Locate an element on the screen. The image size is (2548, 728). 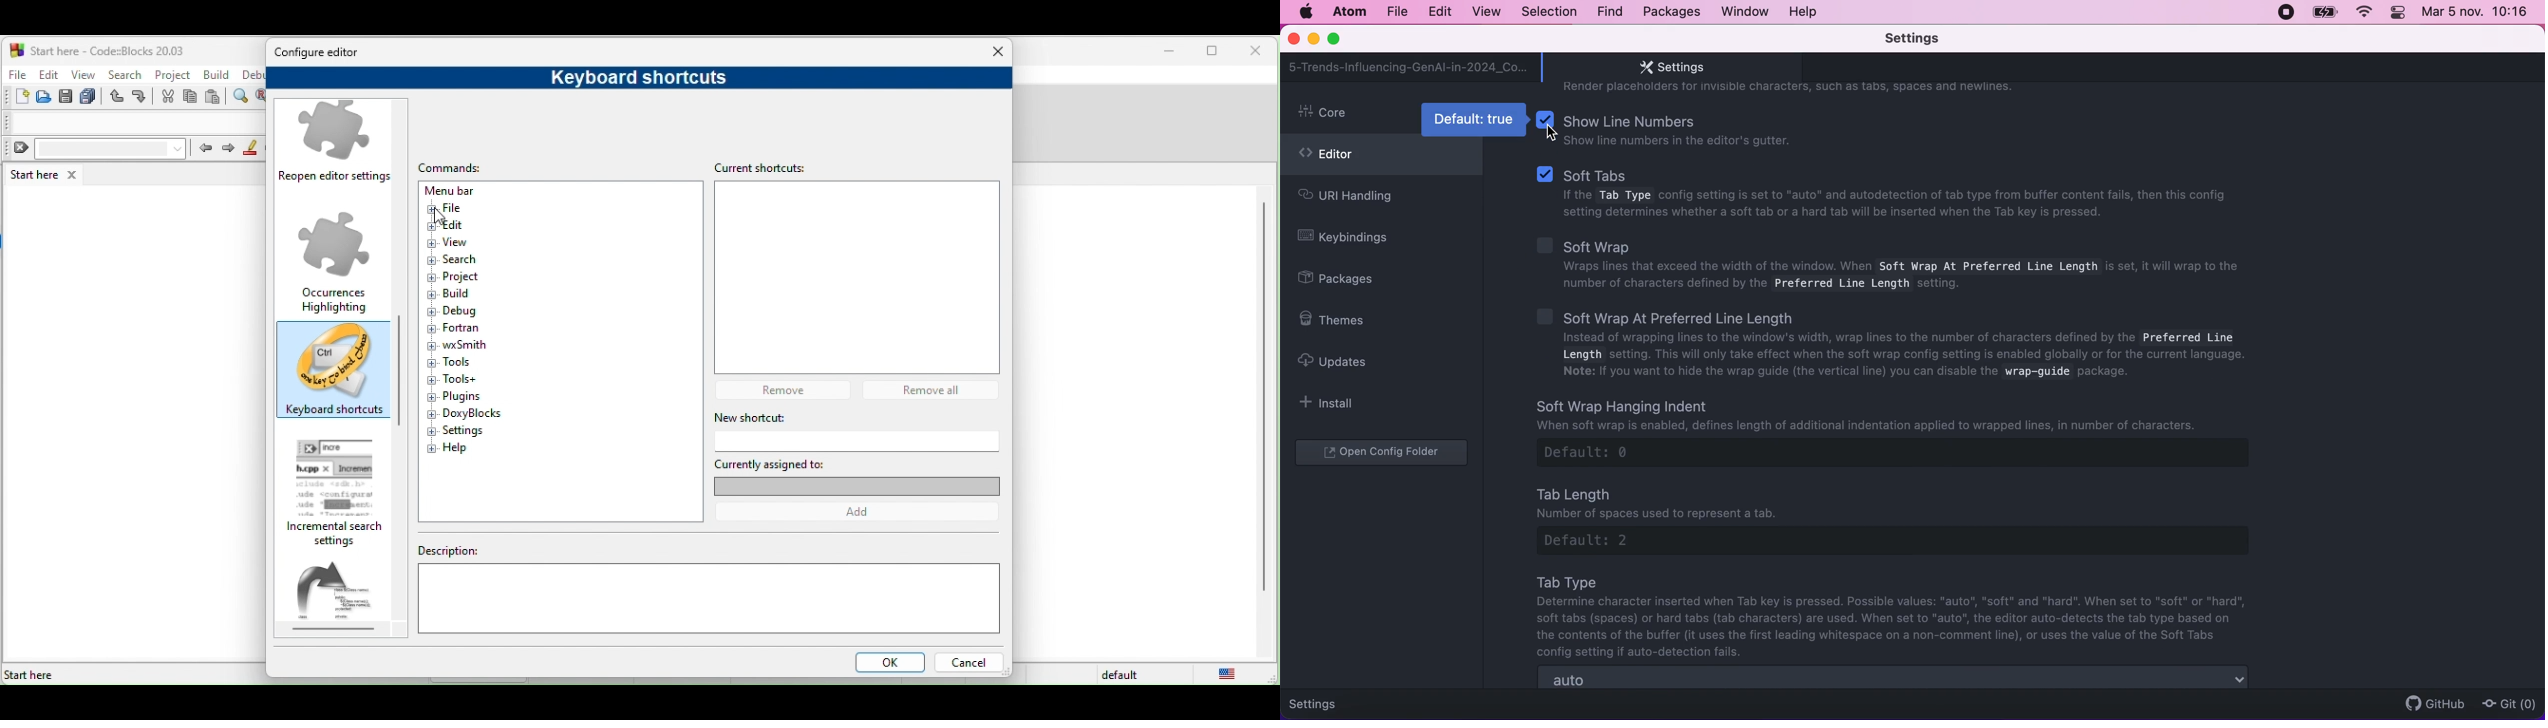
remove is located at coordinates (788, 389).